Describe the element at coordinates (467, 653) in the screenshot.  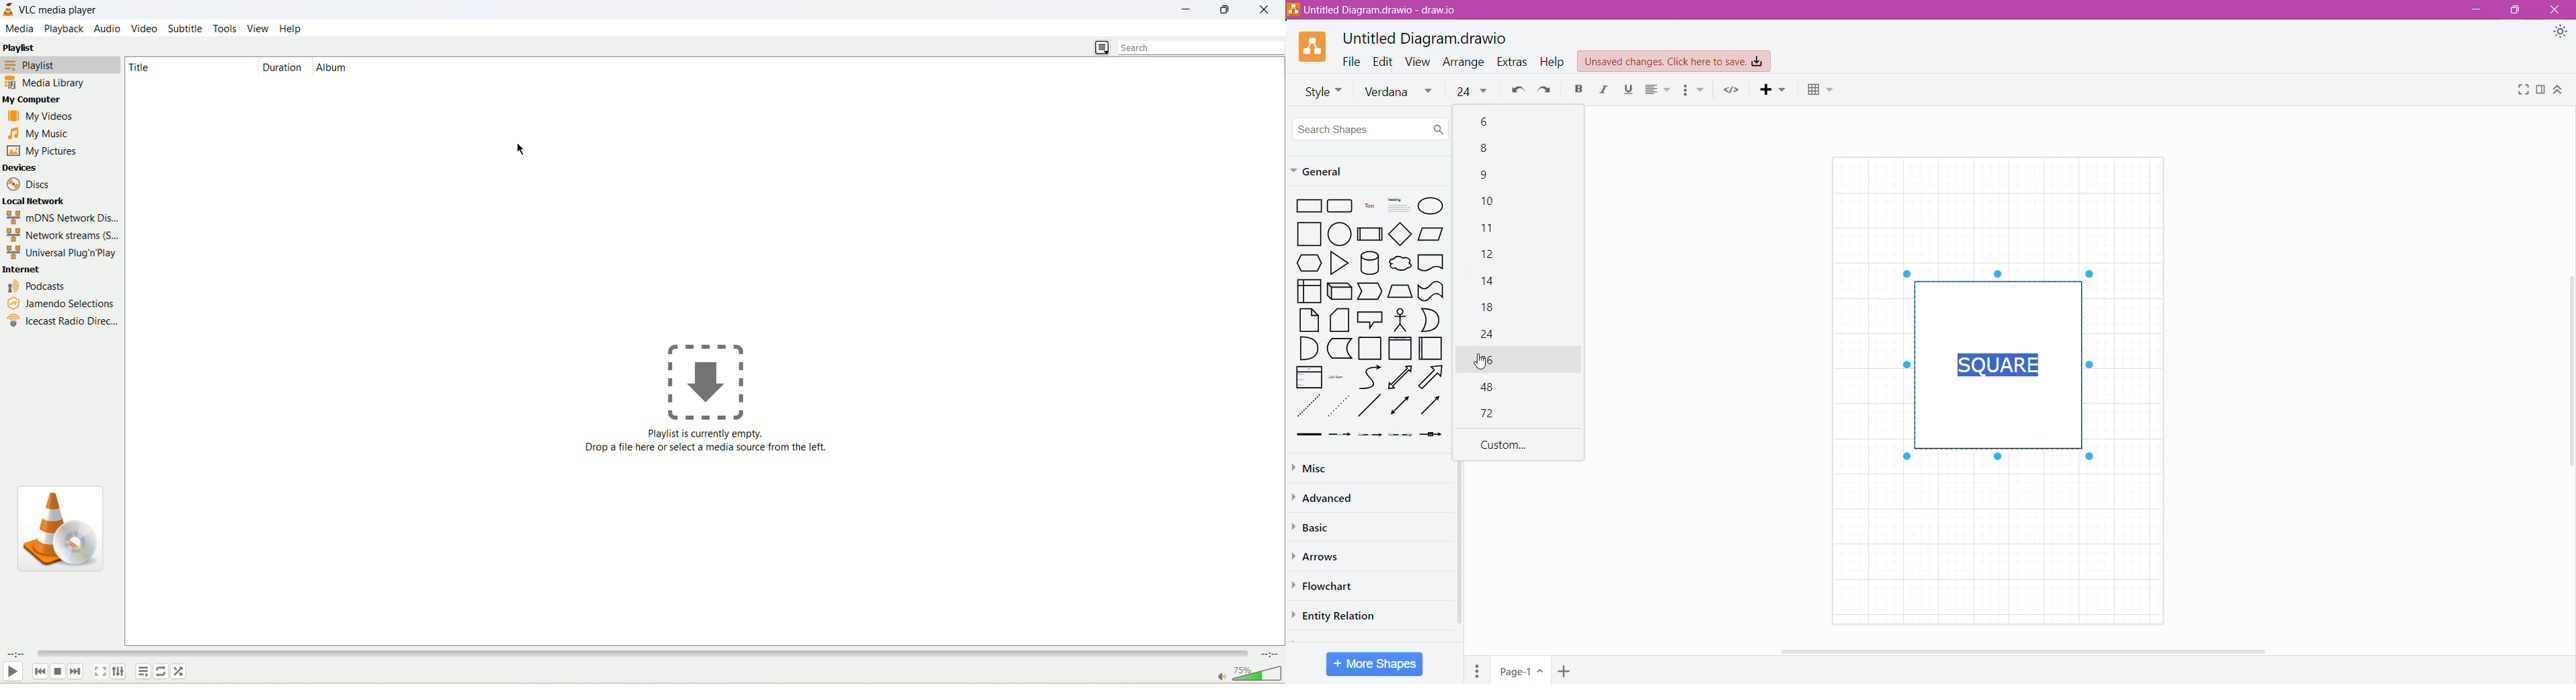
I see `progress bar` at that location.